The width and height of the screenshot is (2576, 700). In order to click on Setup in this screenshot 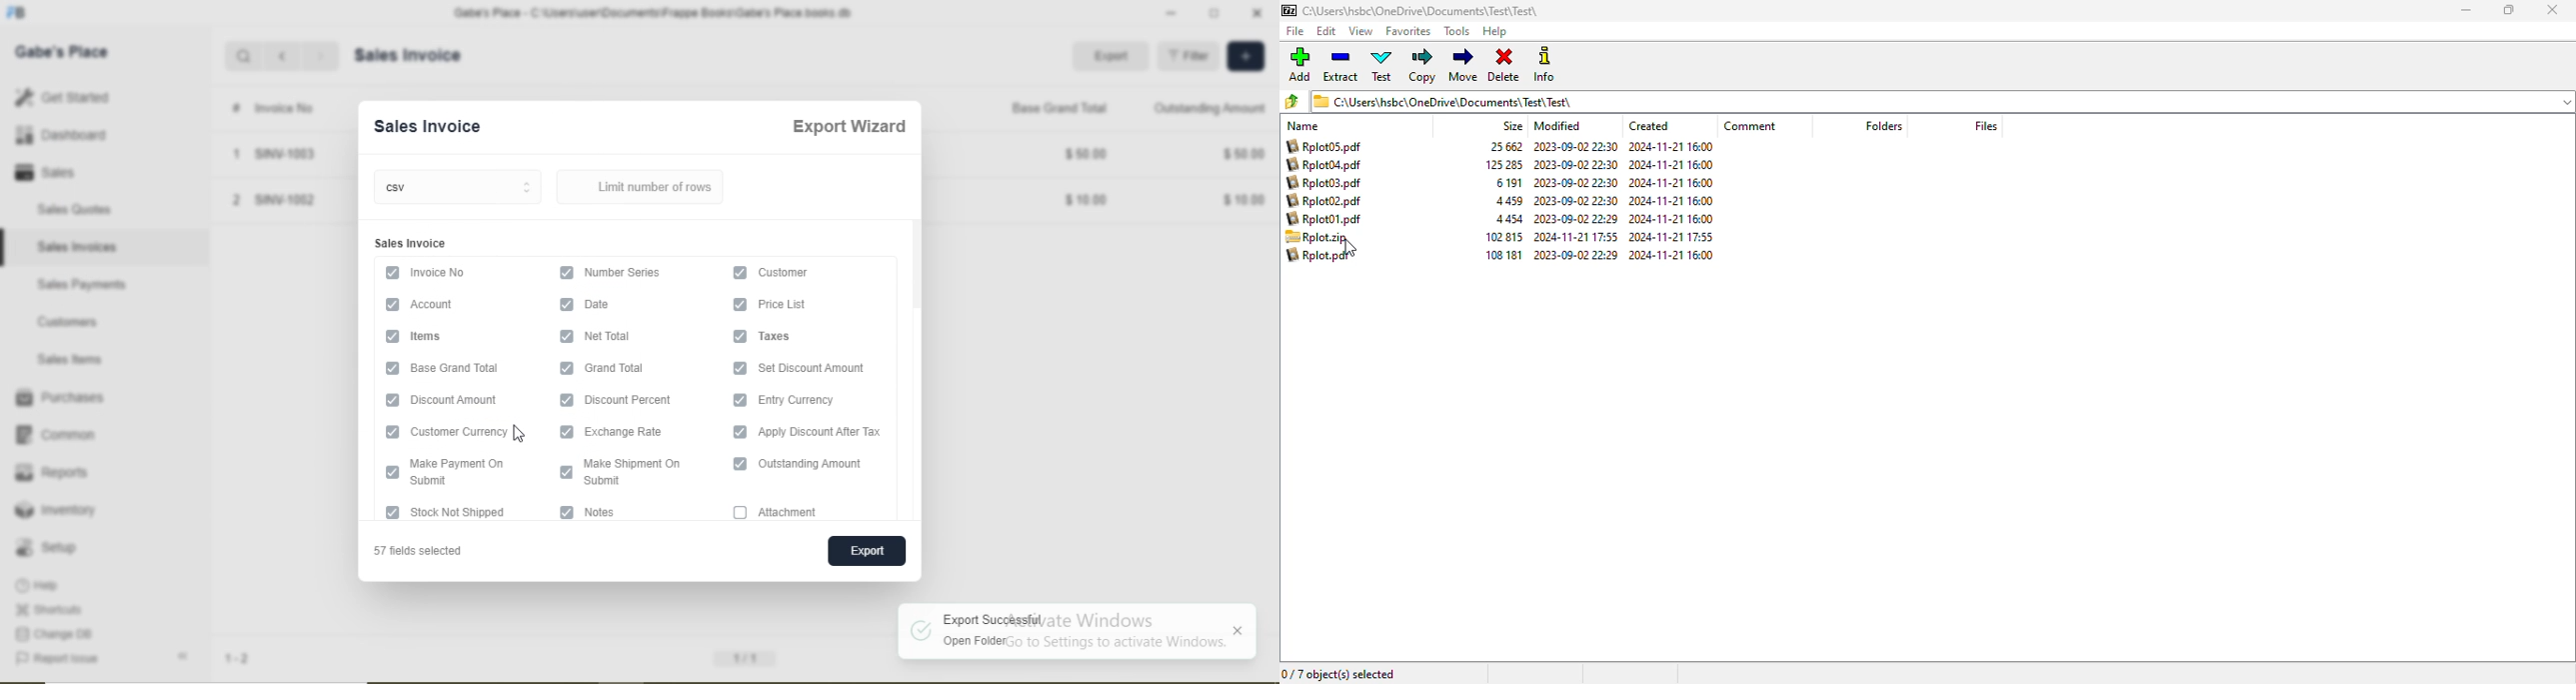, I will do `click(54, 547)`.